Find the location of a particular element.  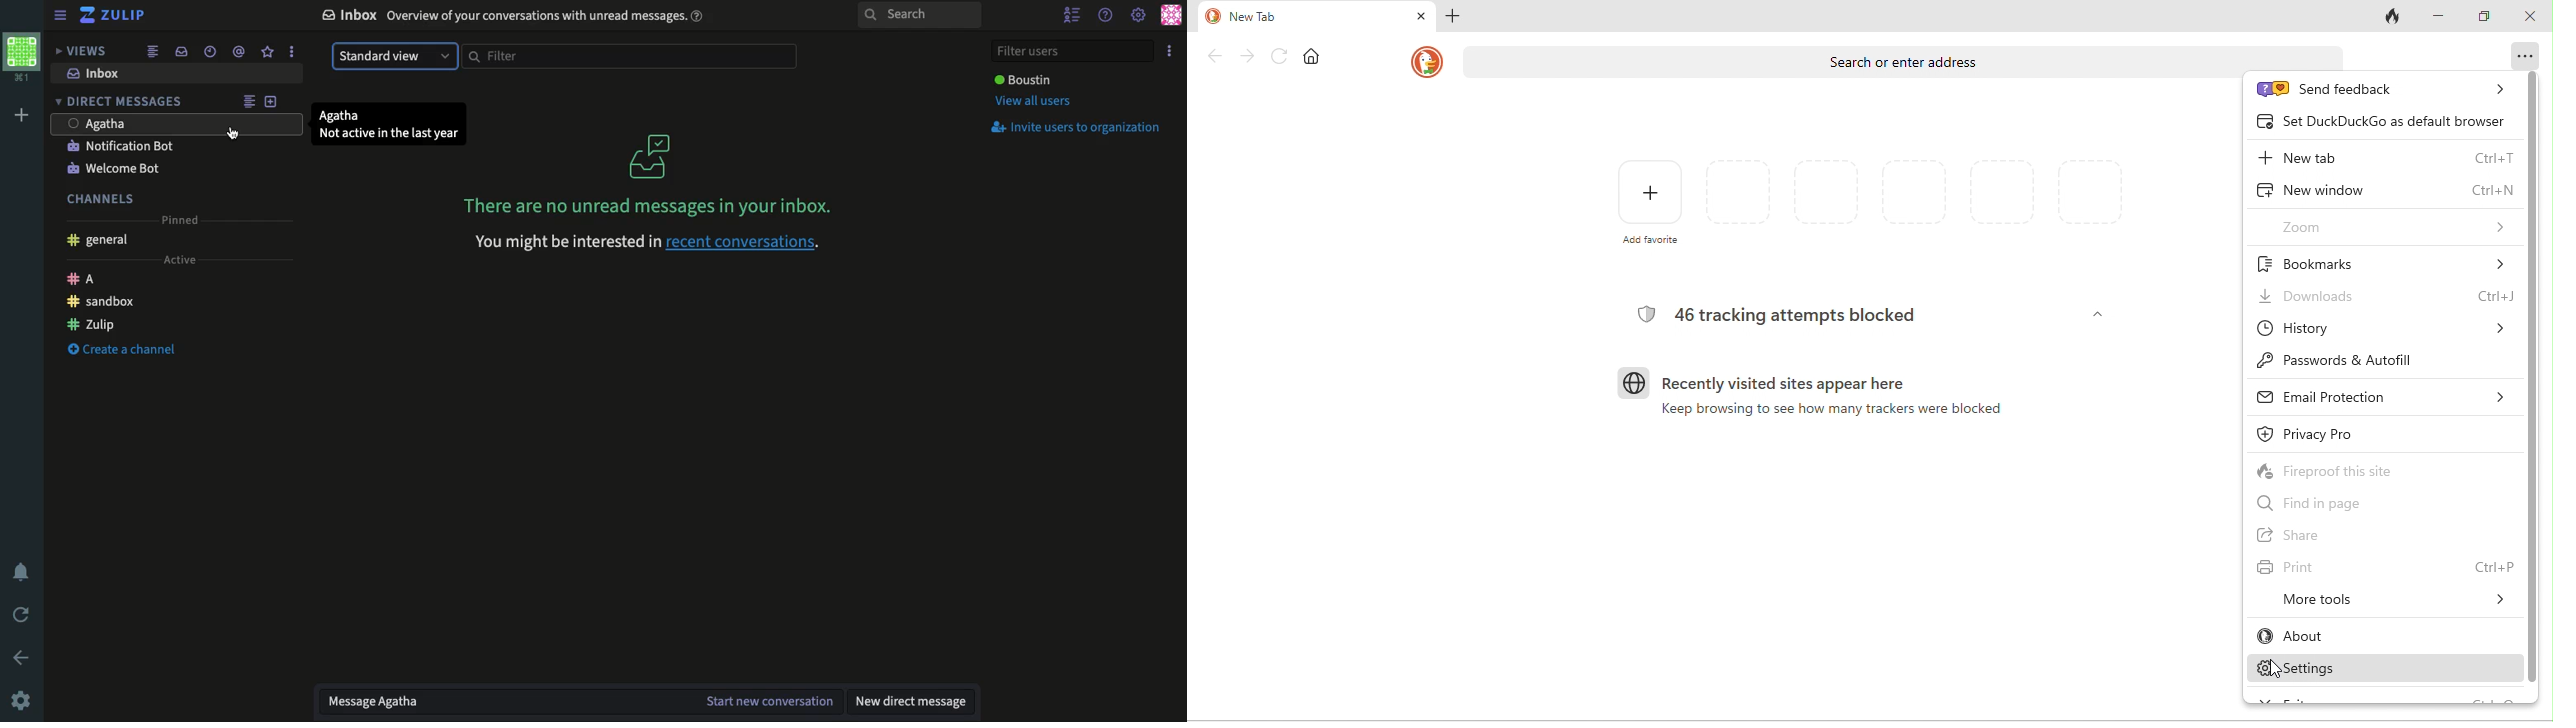

User is located at coordinates (384, 127).